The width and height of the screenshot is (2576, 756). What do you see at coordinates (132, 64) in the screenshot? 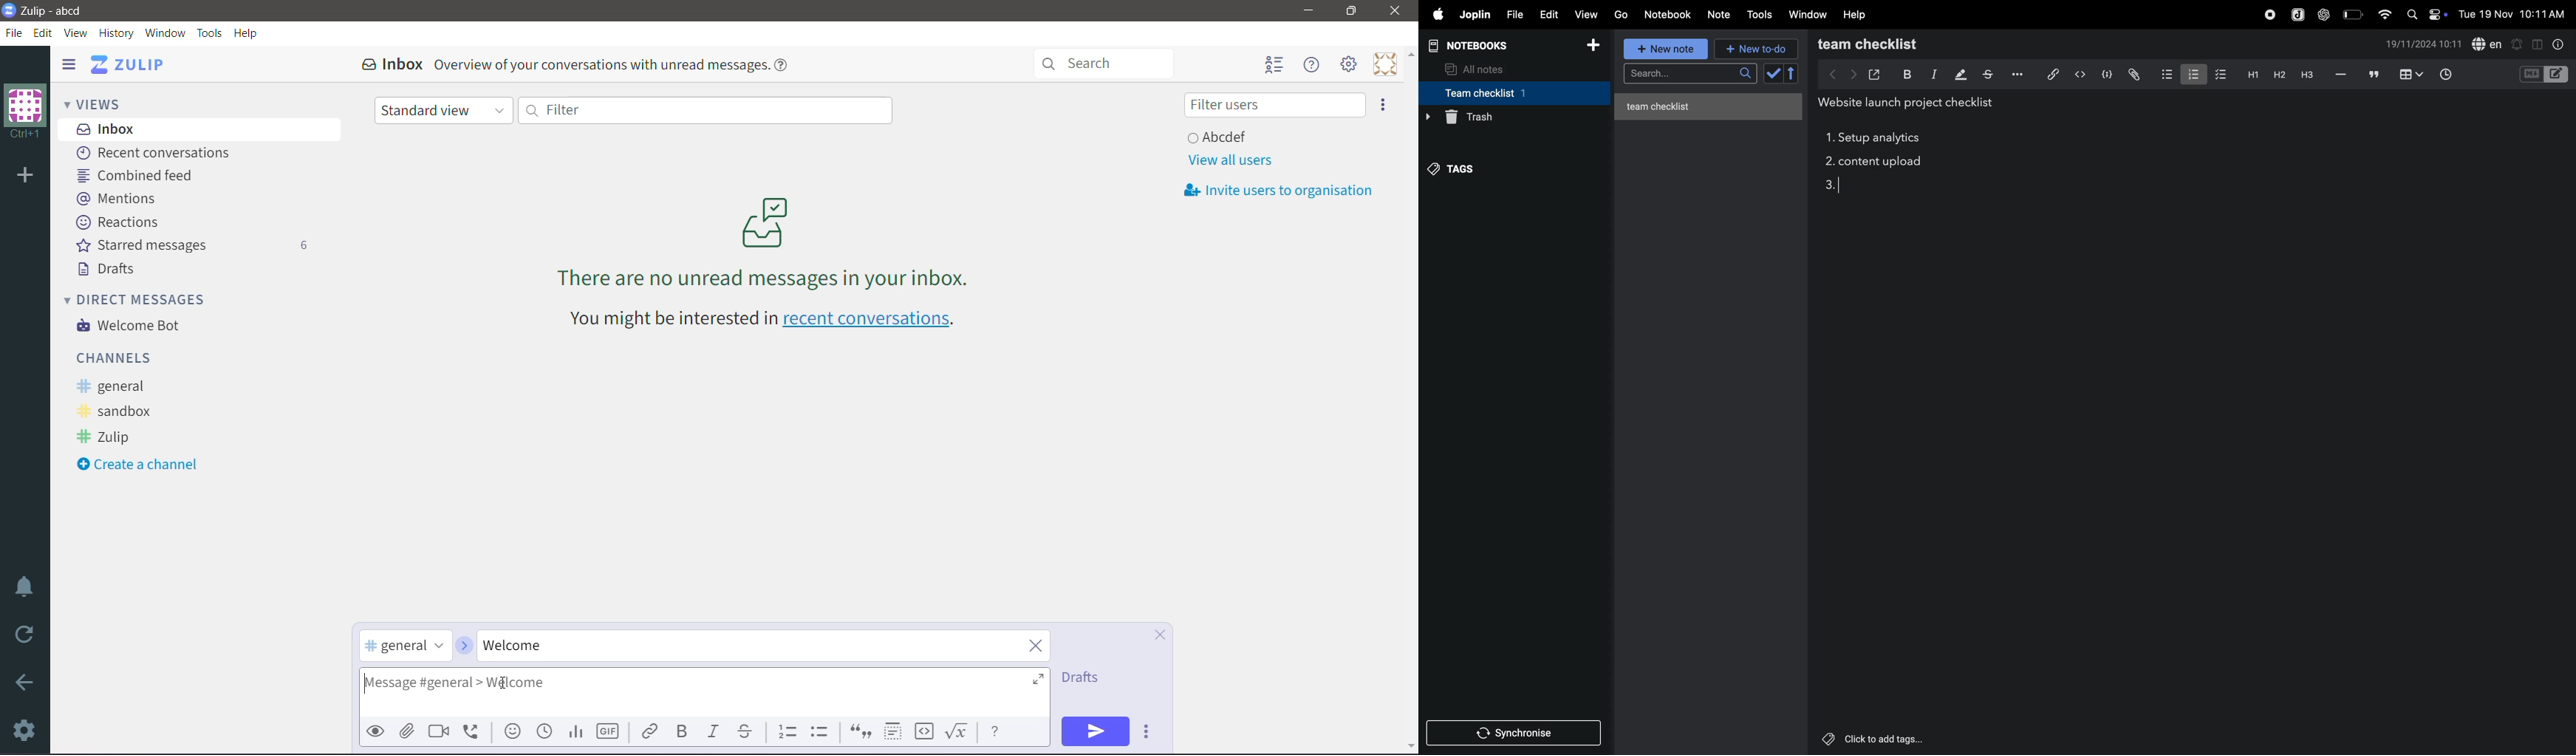
I see `Application` at bounding box center [132, 64].